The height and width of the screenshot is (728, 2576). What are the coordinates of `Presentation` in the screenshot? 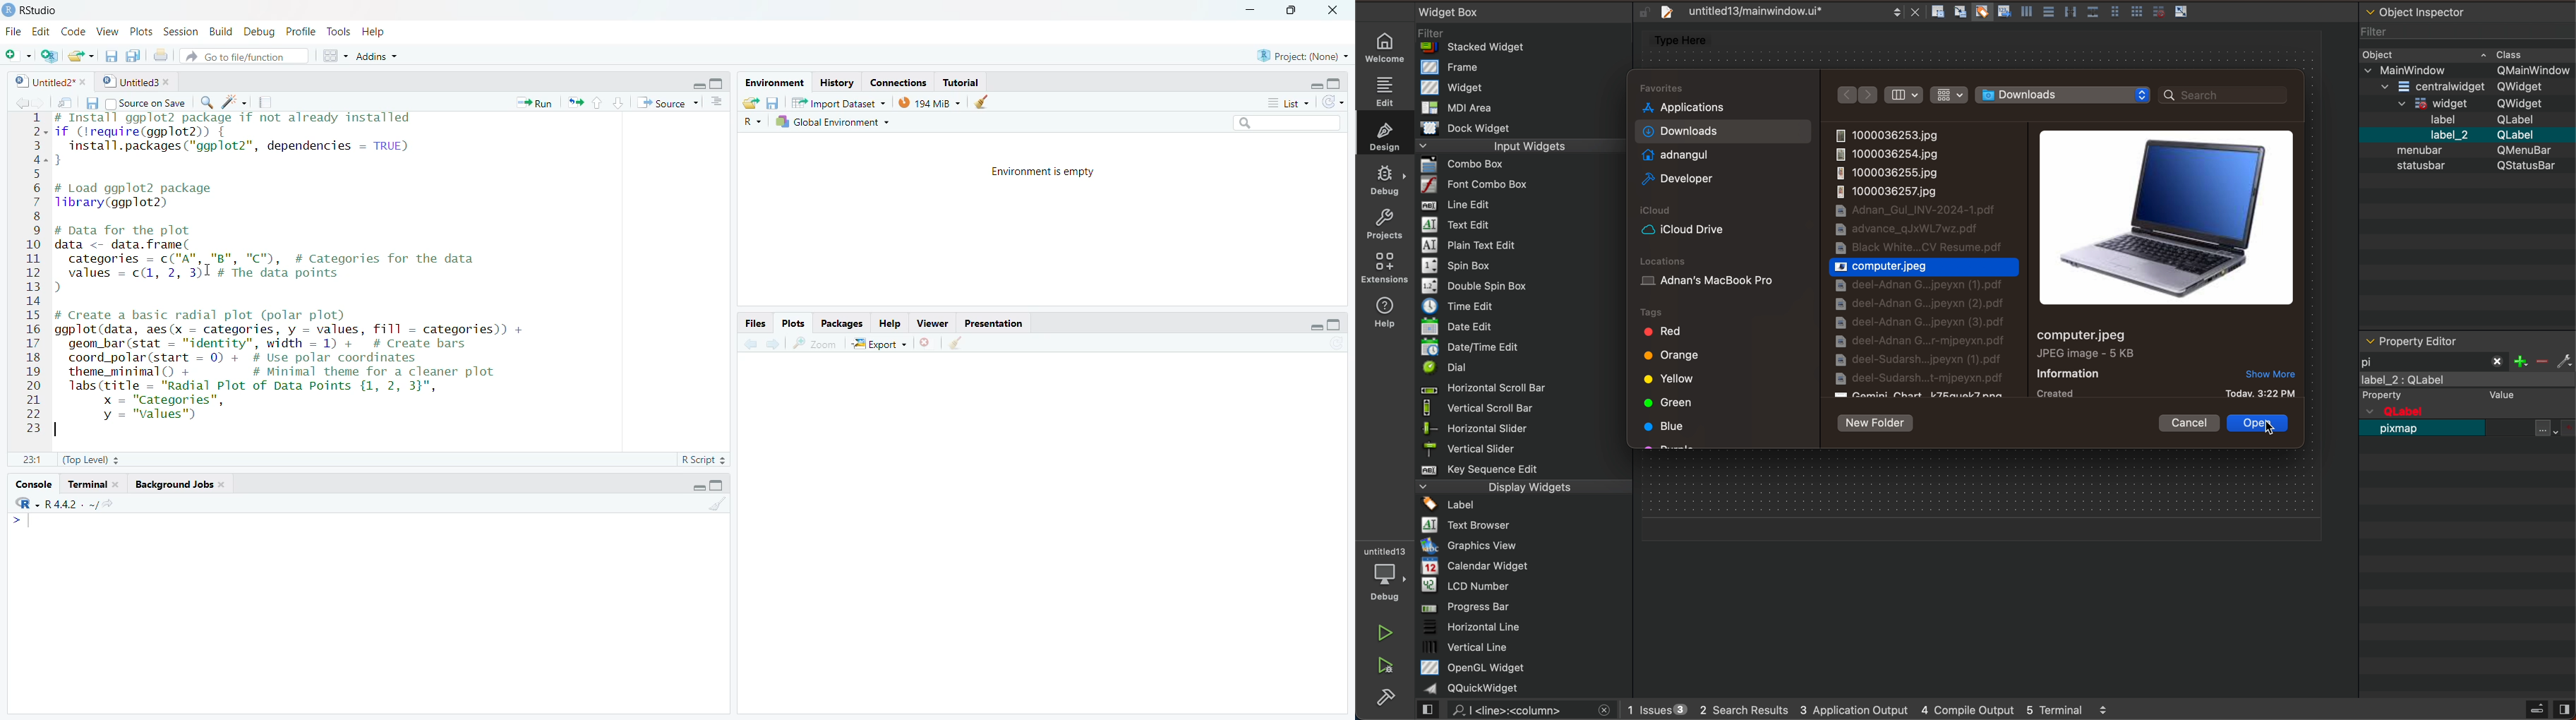 It's located at (994, 322).